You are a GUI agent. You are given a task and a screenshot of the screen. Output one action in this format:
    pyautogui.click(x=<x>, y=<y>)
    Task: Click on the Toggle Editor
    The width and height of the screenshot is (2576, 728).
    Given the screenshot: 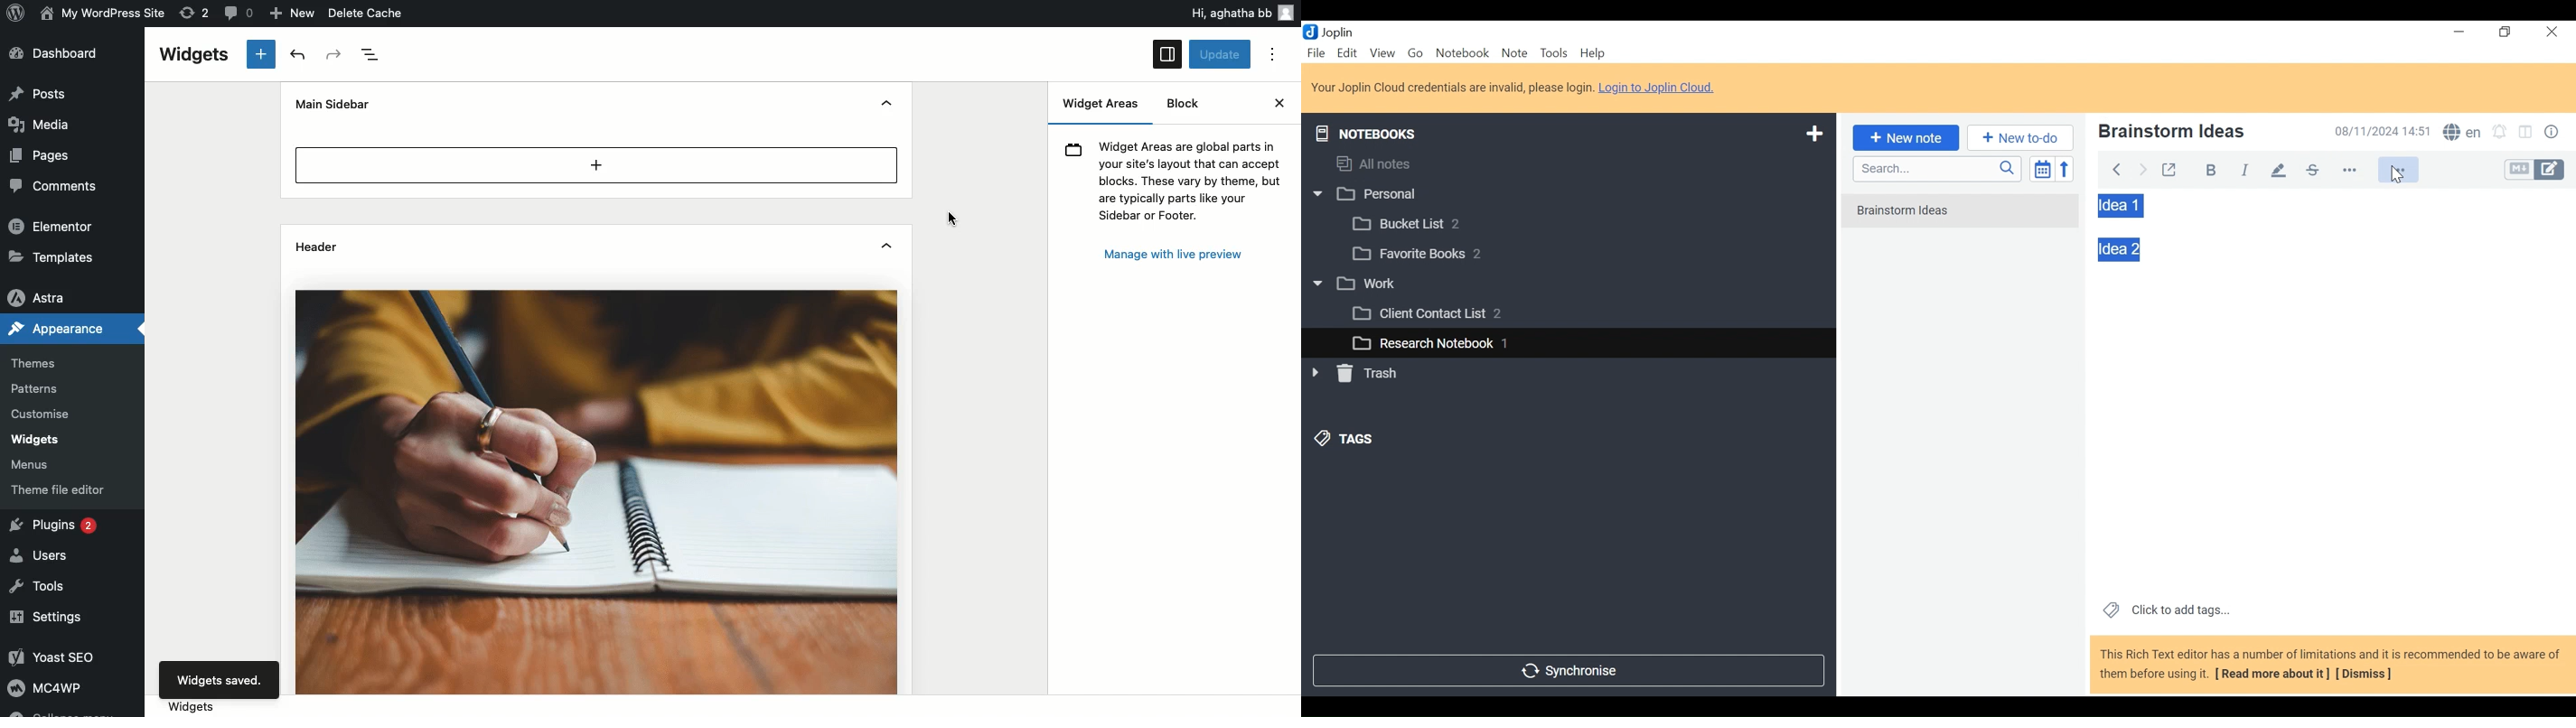 What is the action you would take?
    pyautogui.click(x=2536, y=170)
    